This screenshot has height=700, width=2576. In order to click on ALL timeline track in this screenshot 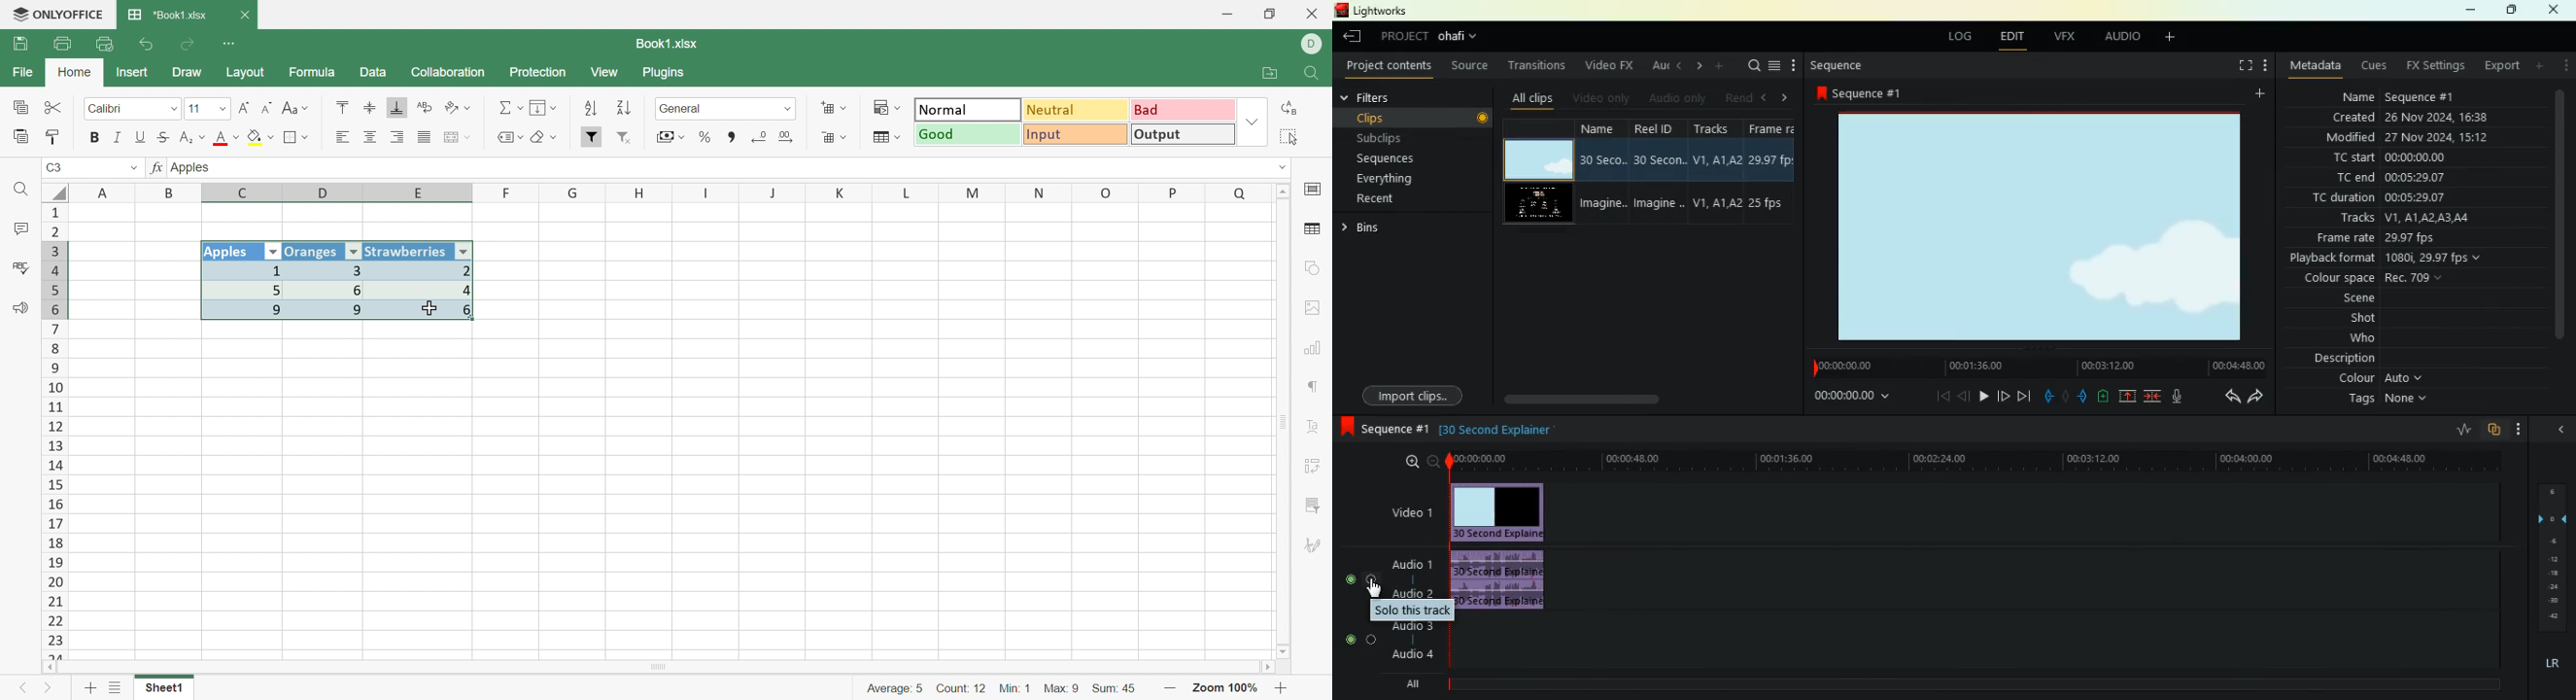, I will do `click(1980, 683)`.